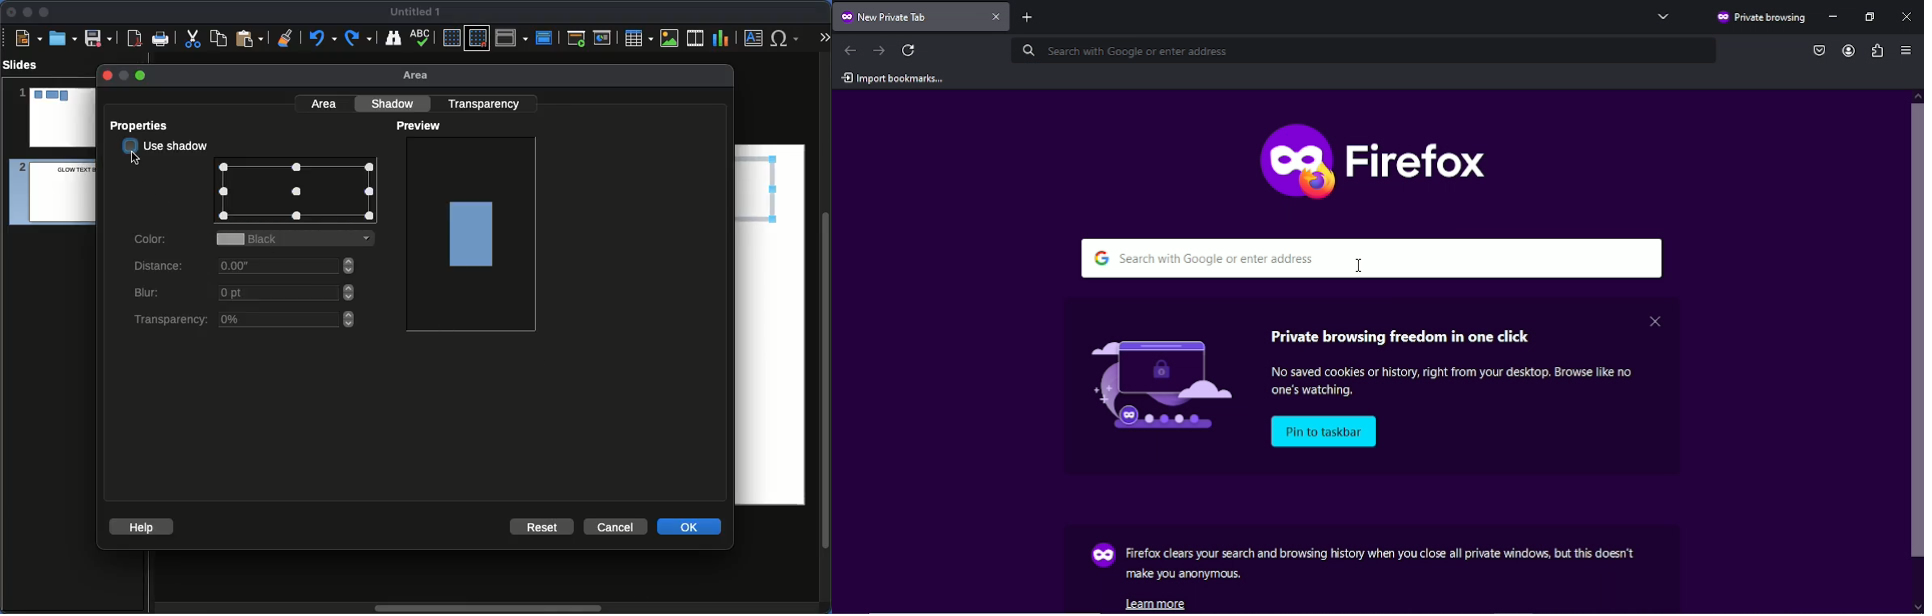  I want to click on Preview, so click(421, 126).